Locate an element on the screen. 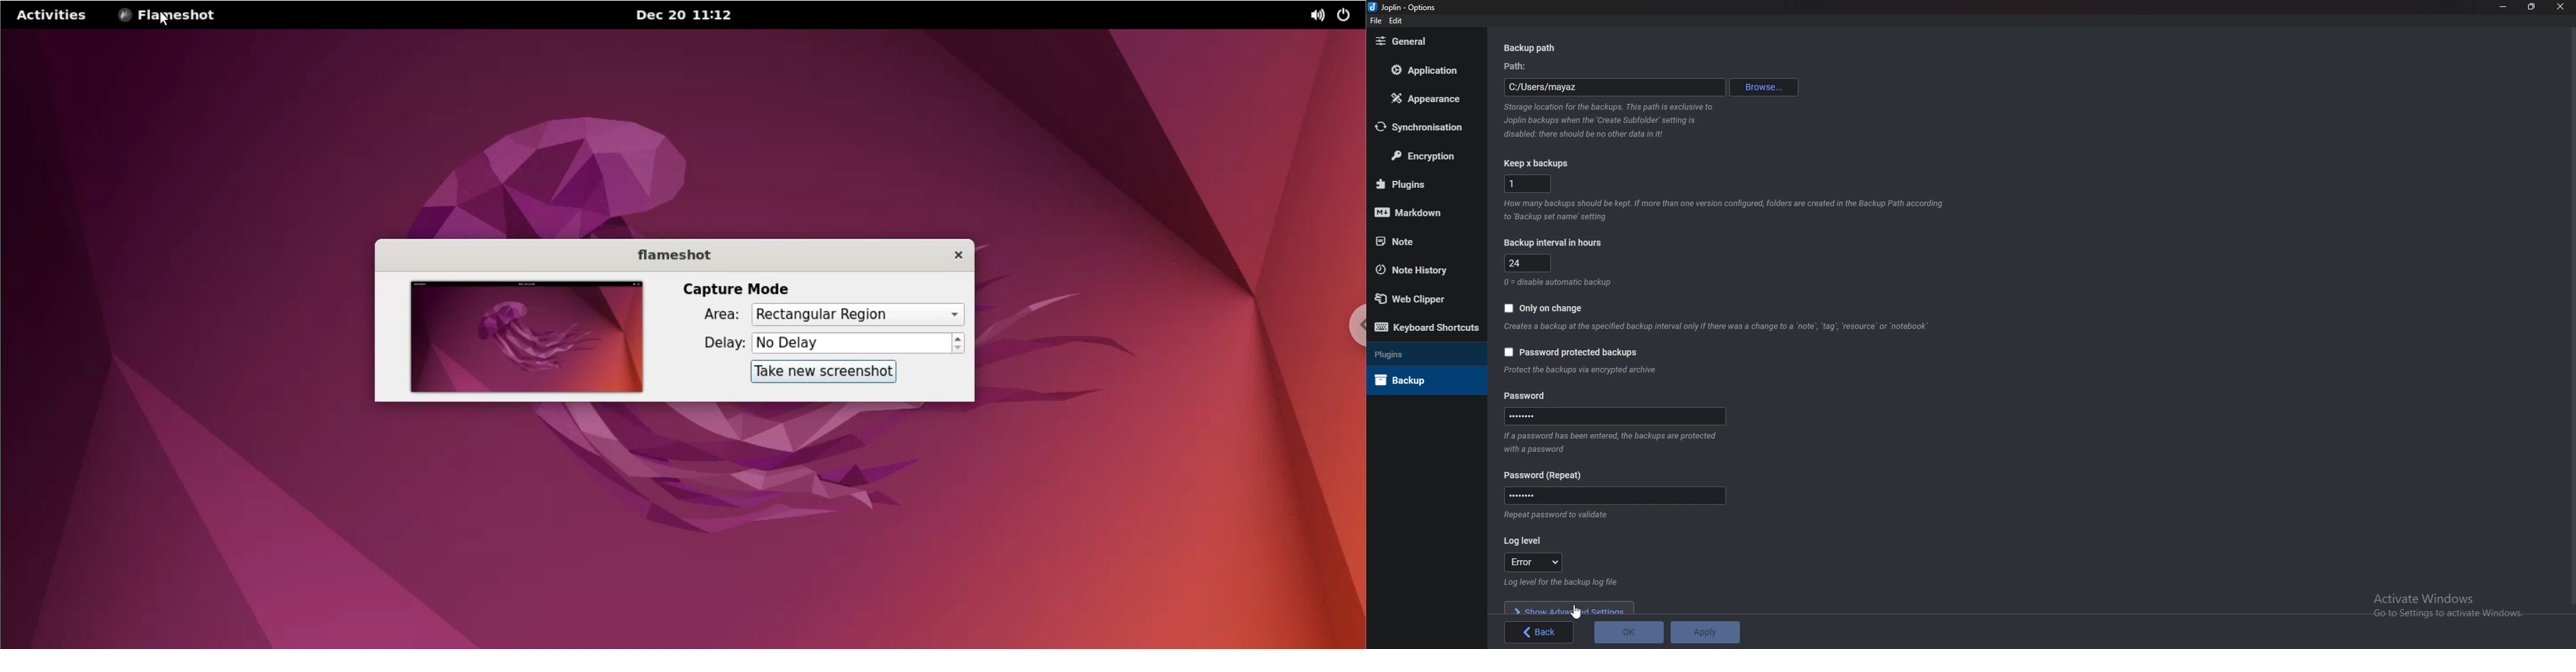  Only on change is located at coordinates (1543, 309).